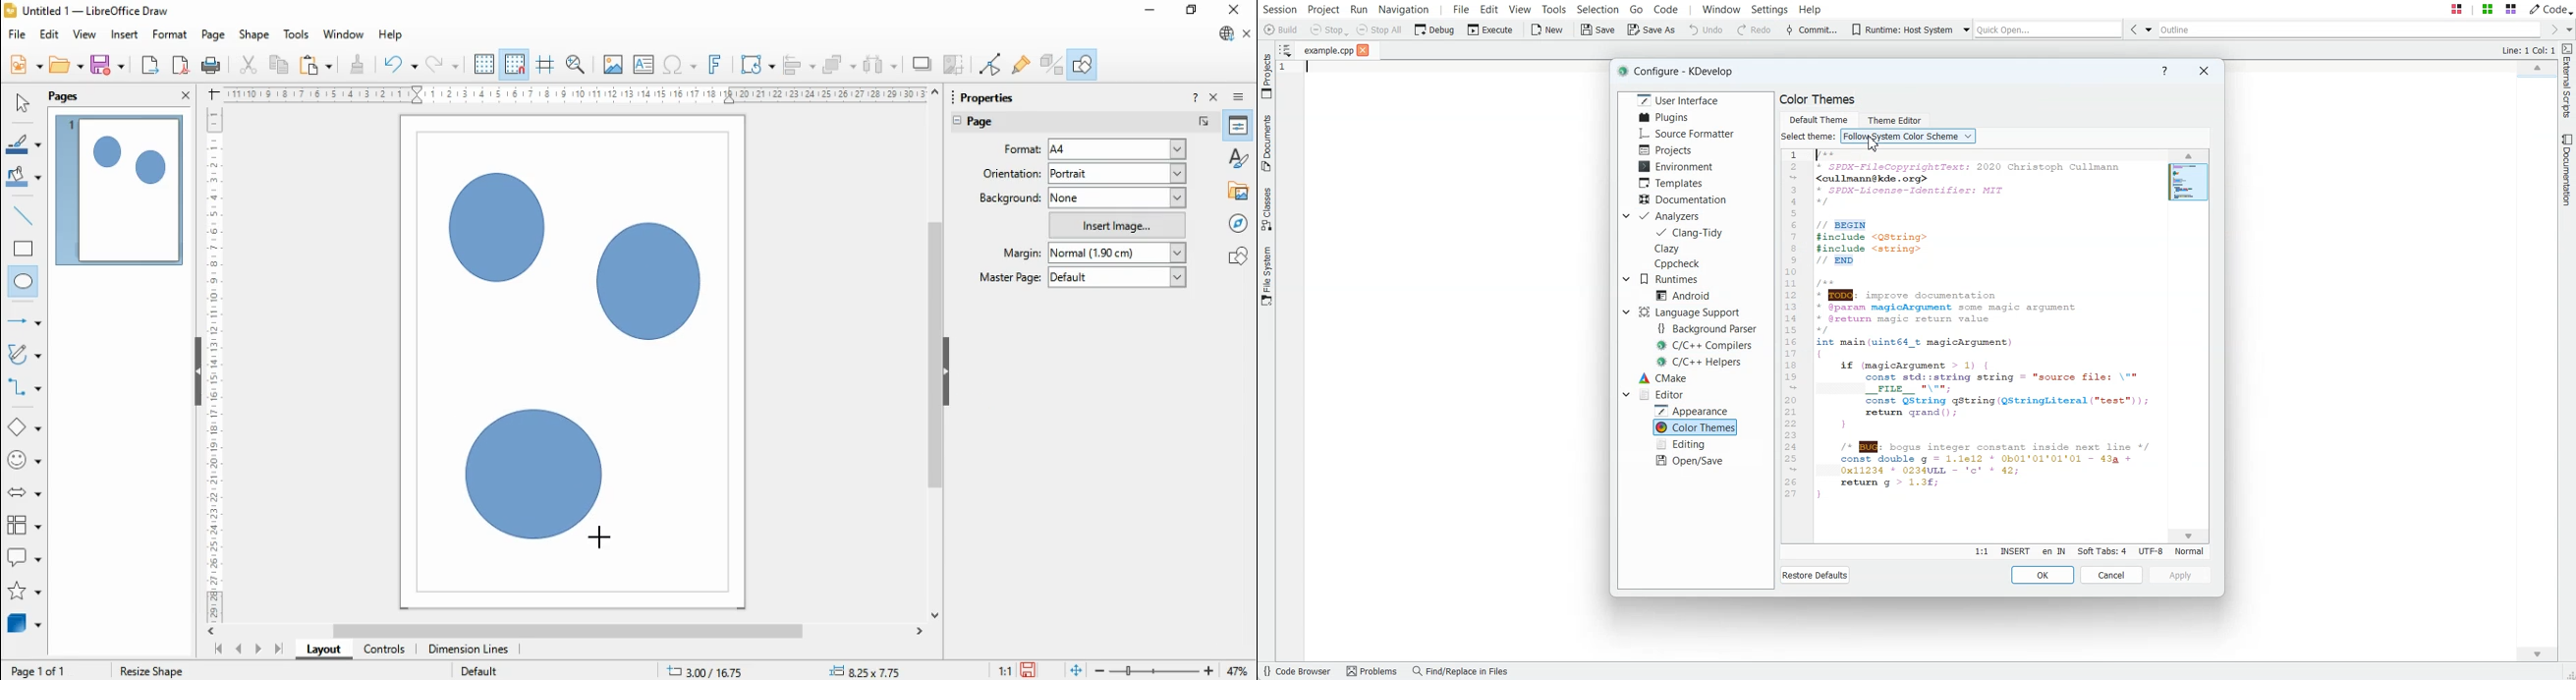 This screenshot has width=2576, height=700. I want to click on symbol shapes, so click(26, 462).